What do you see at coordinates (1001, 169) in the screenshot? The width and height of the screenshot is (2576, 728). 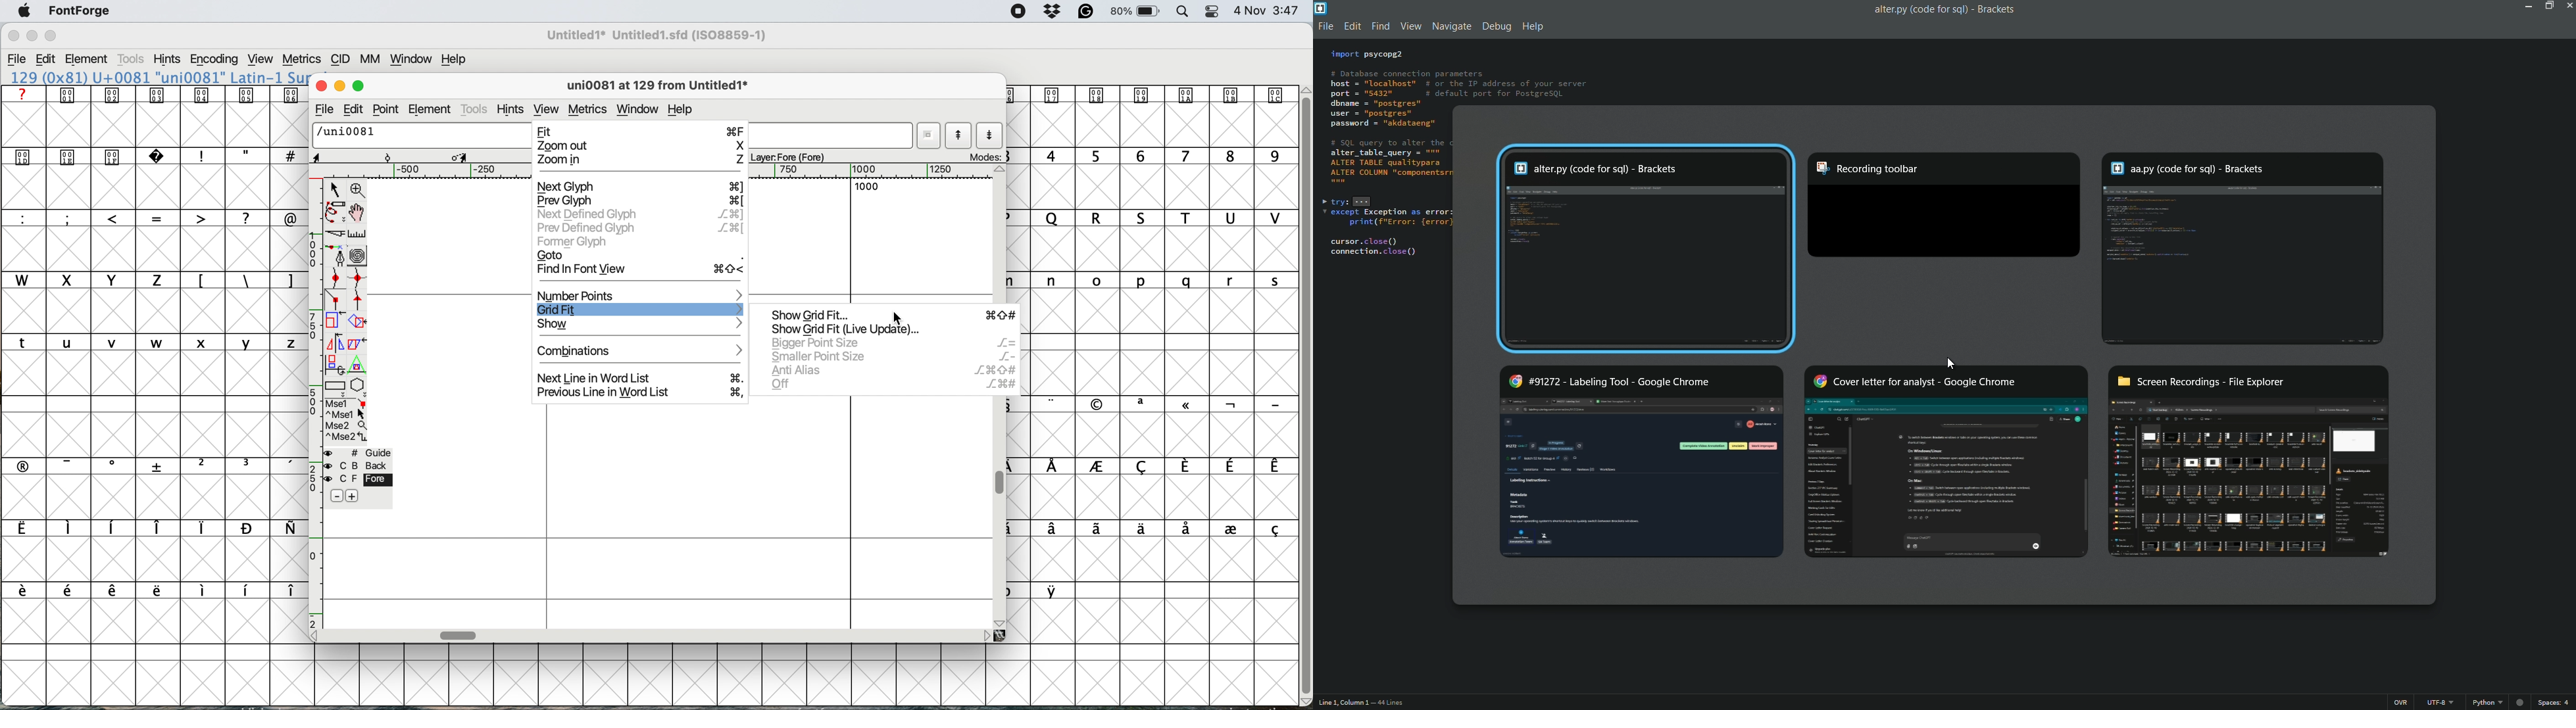 I see `Scroll Button ` at bounding box center [1001, 169].